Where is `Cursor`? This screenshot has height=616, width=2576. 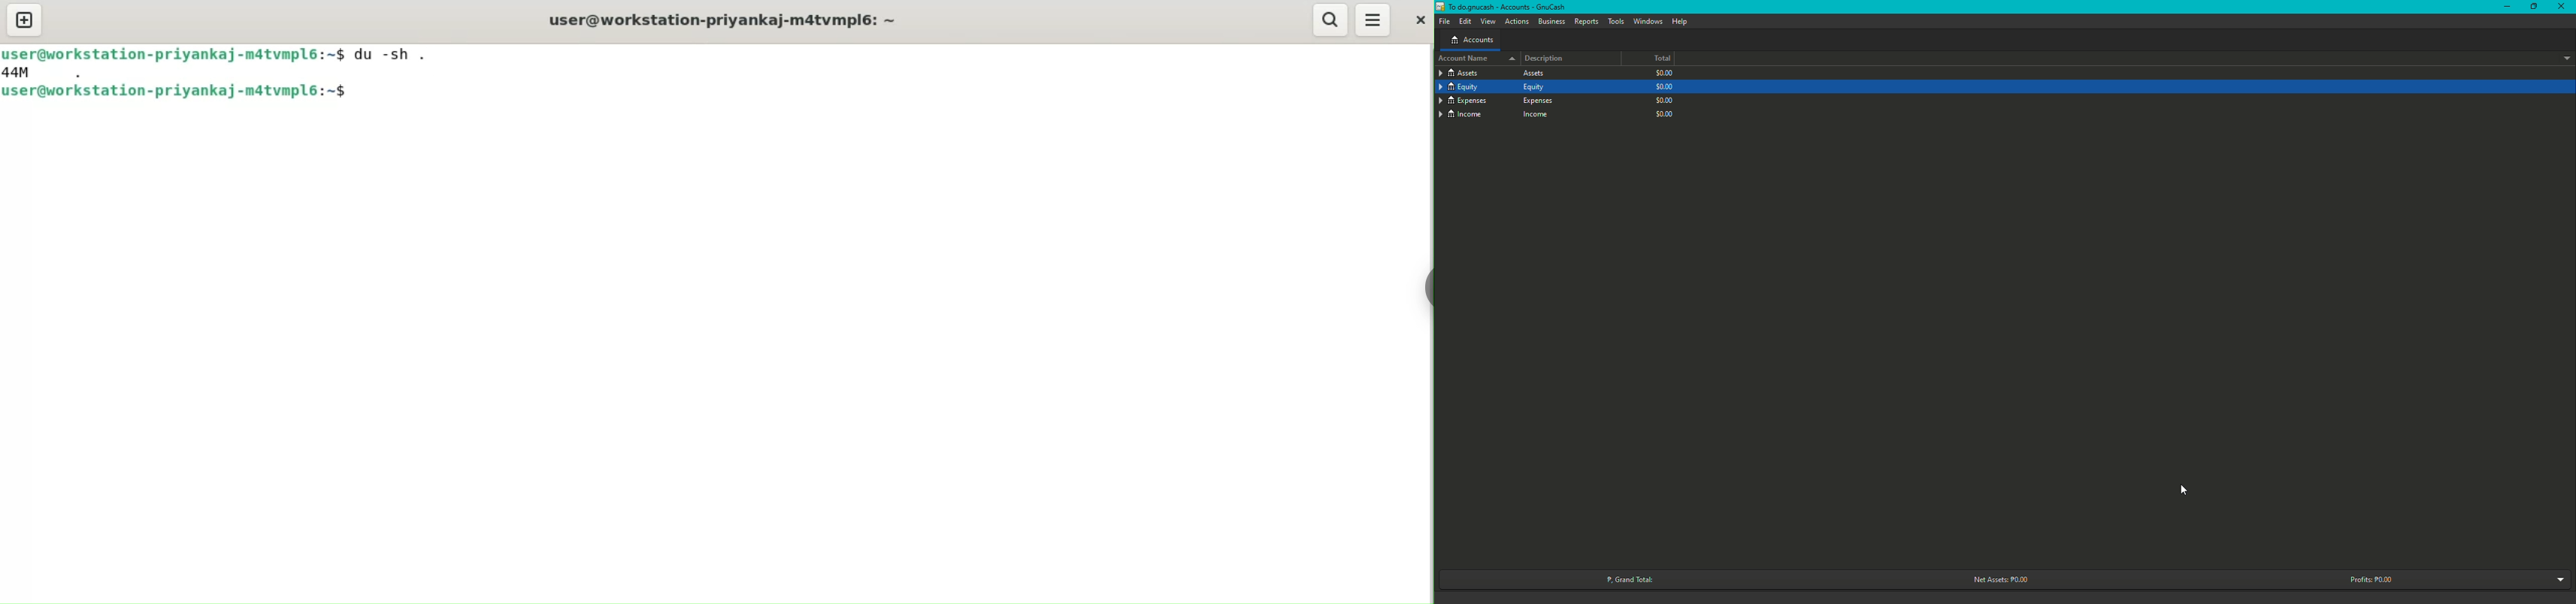 Cursor is located at coordinates (2183, 487).